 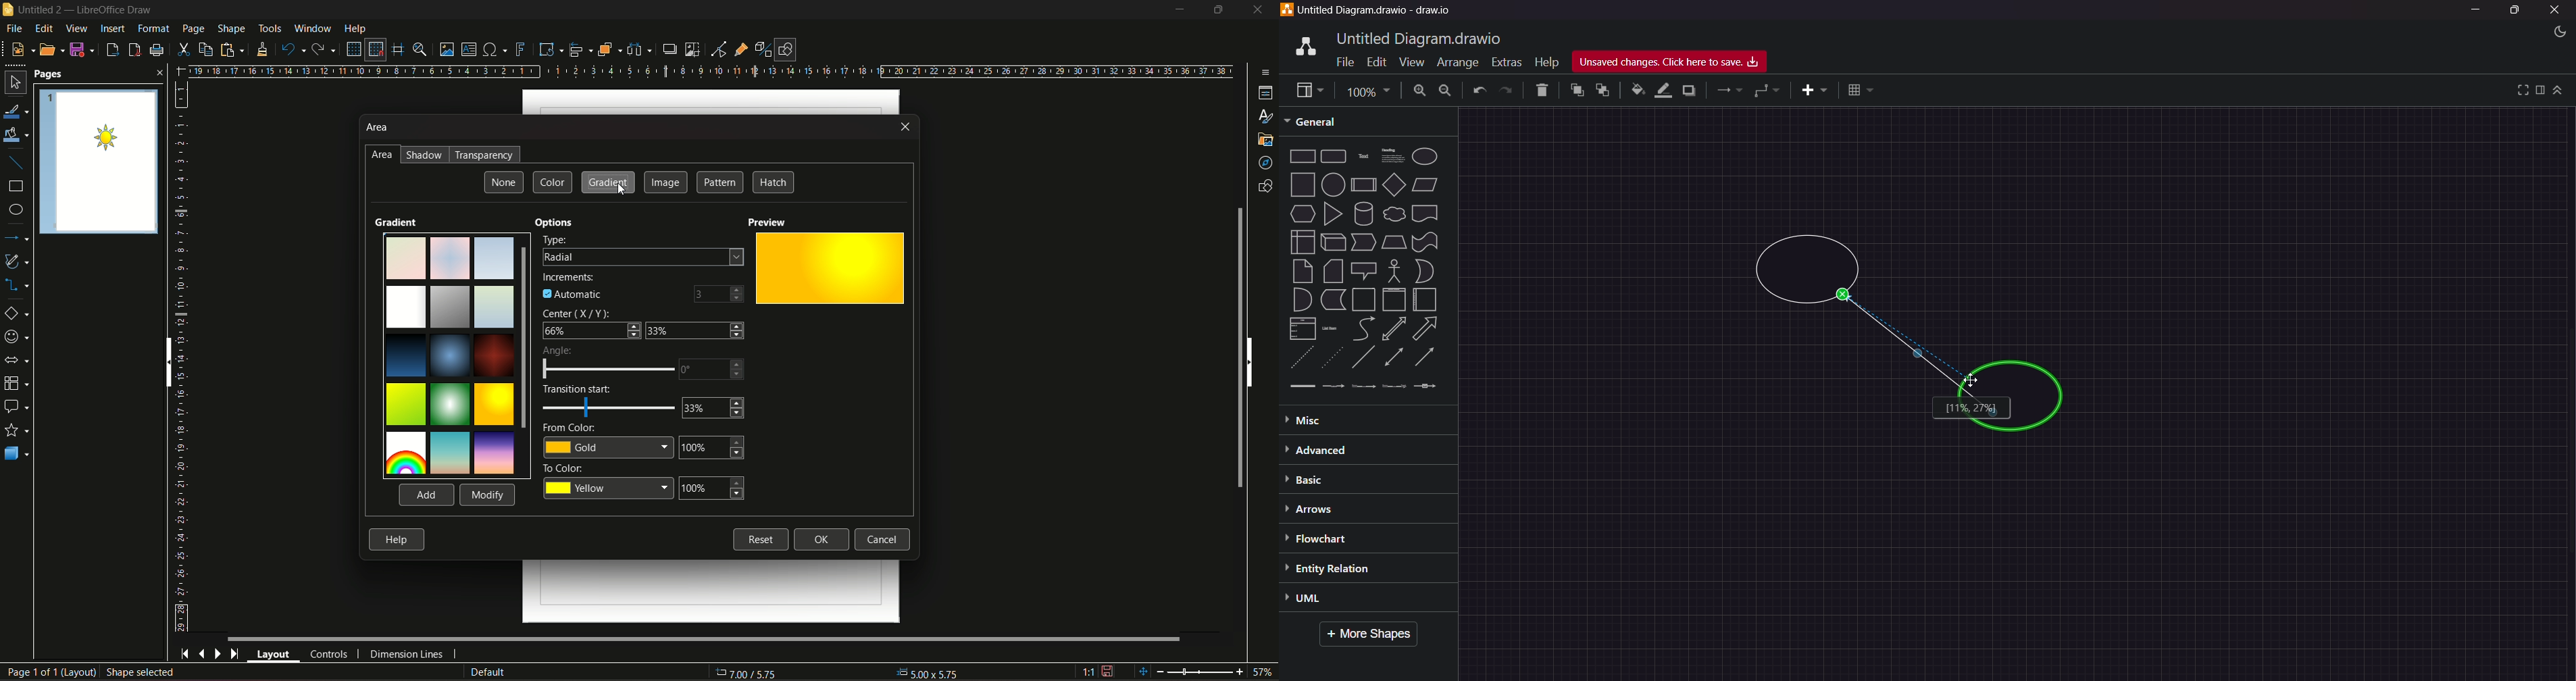 I want to click on number, so click(x=720, y=295).